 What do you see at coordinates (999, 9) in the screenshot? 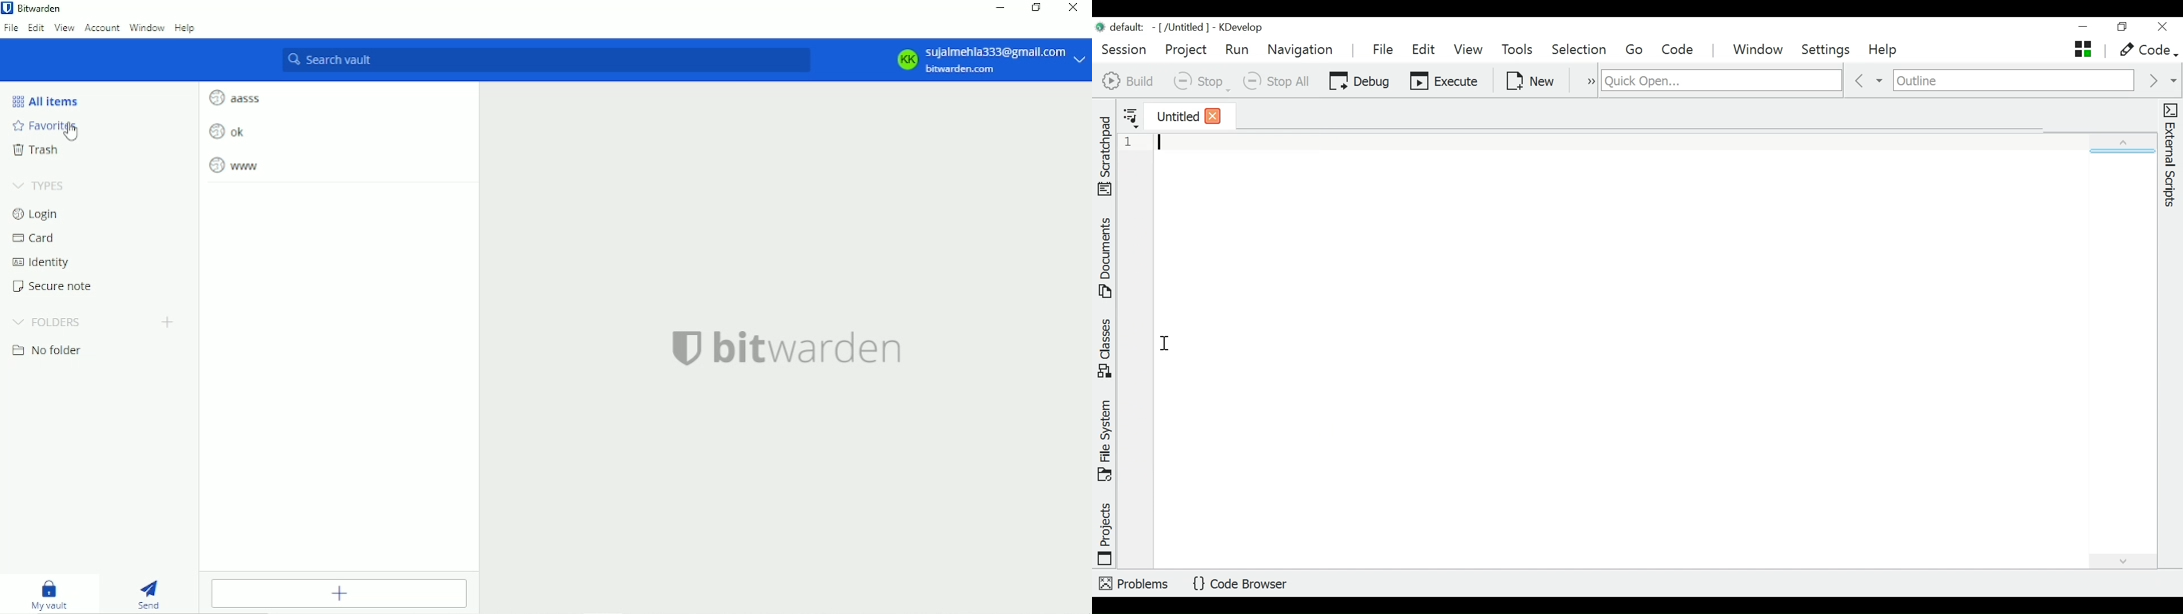
I see `Minimize` at bounding box center [999, 9].